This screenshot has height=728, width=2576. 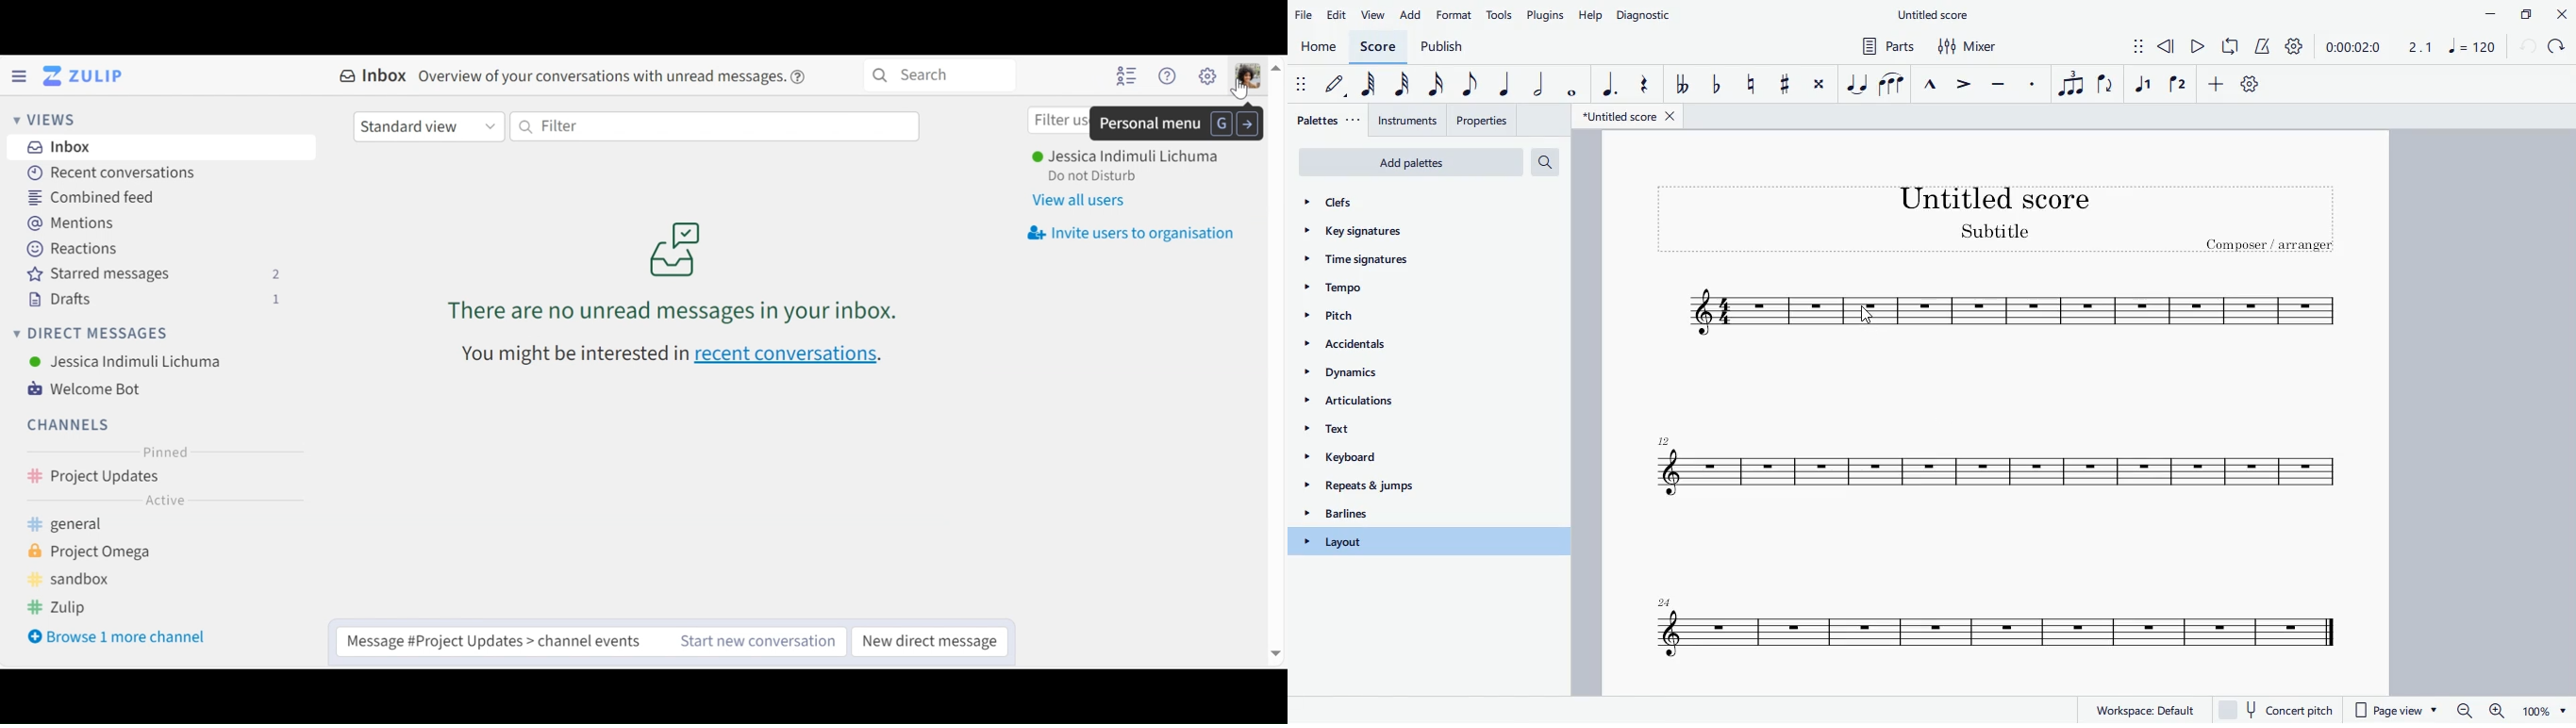 What do you see at coordinates (1058, 121) in the screenshot?
I see `Filter users` at bounding box center [1058, 121].